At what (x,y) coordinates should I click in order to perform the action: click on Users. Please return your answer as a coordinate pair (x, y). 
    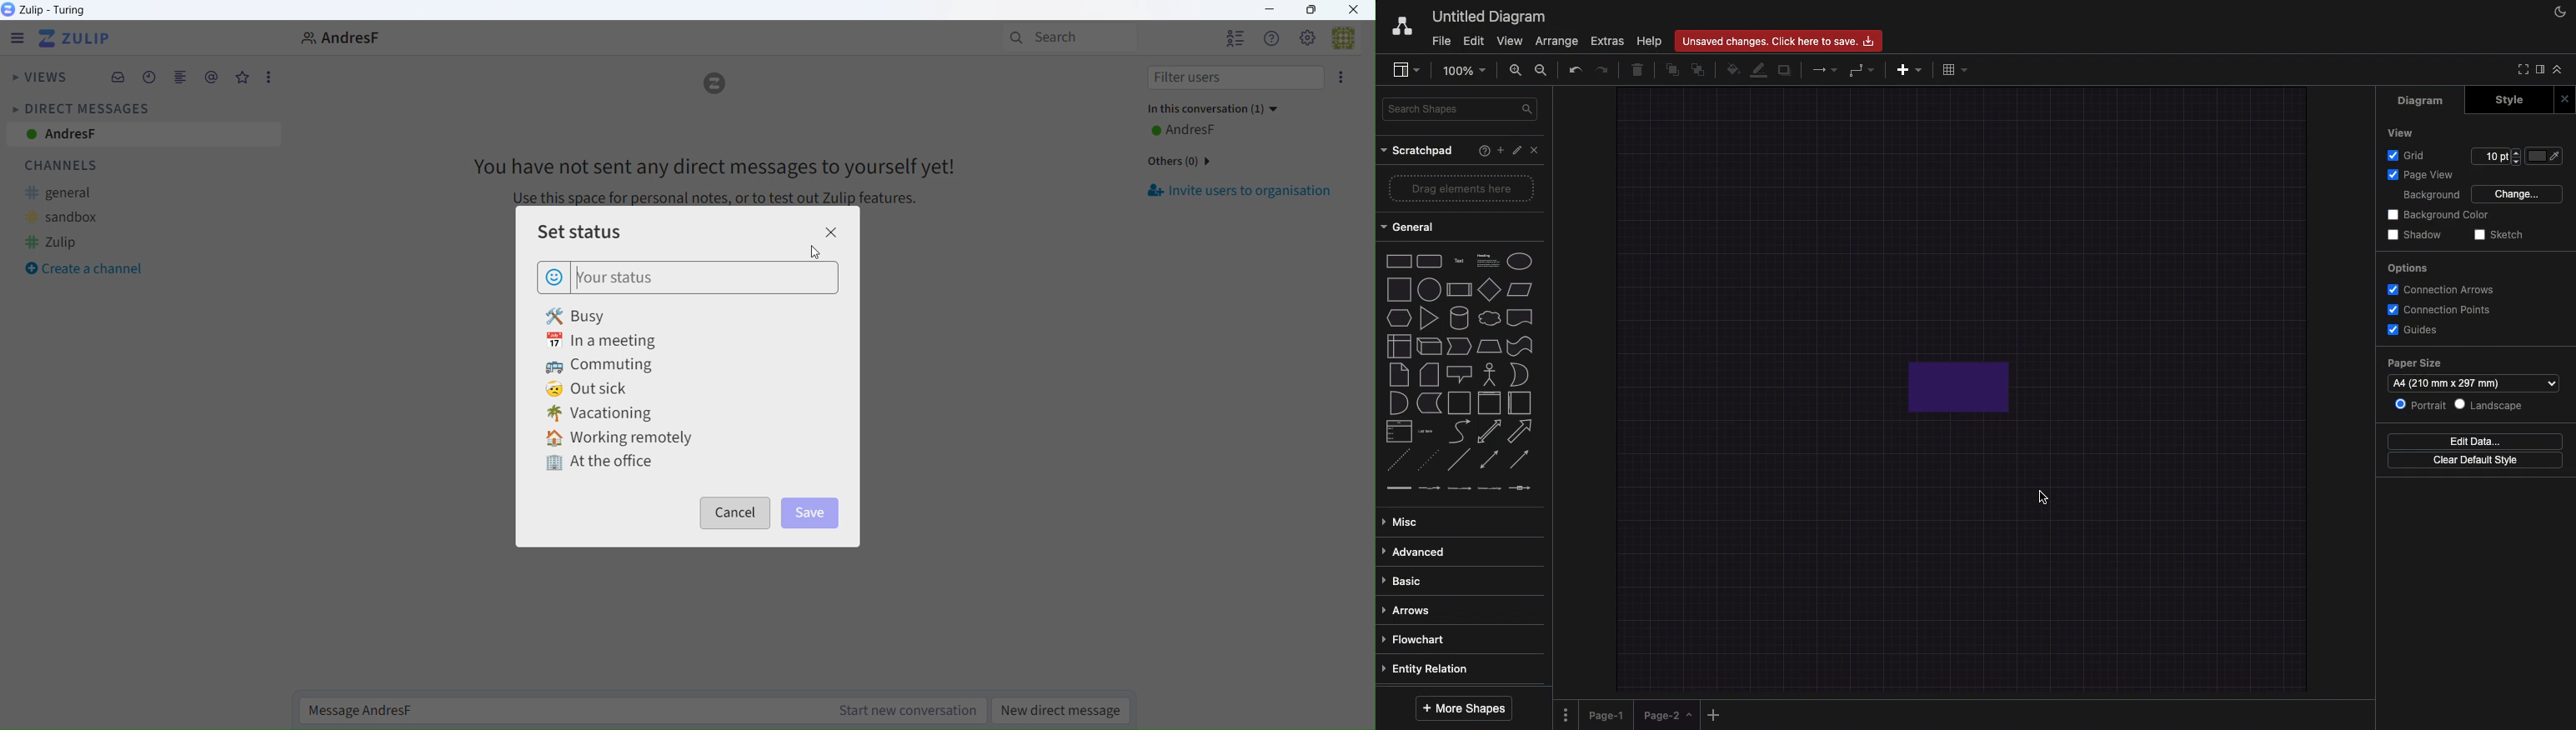
    Looking at the image, I should click on (1236, 39).